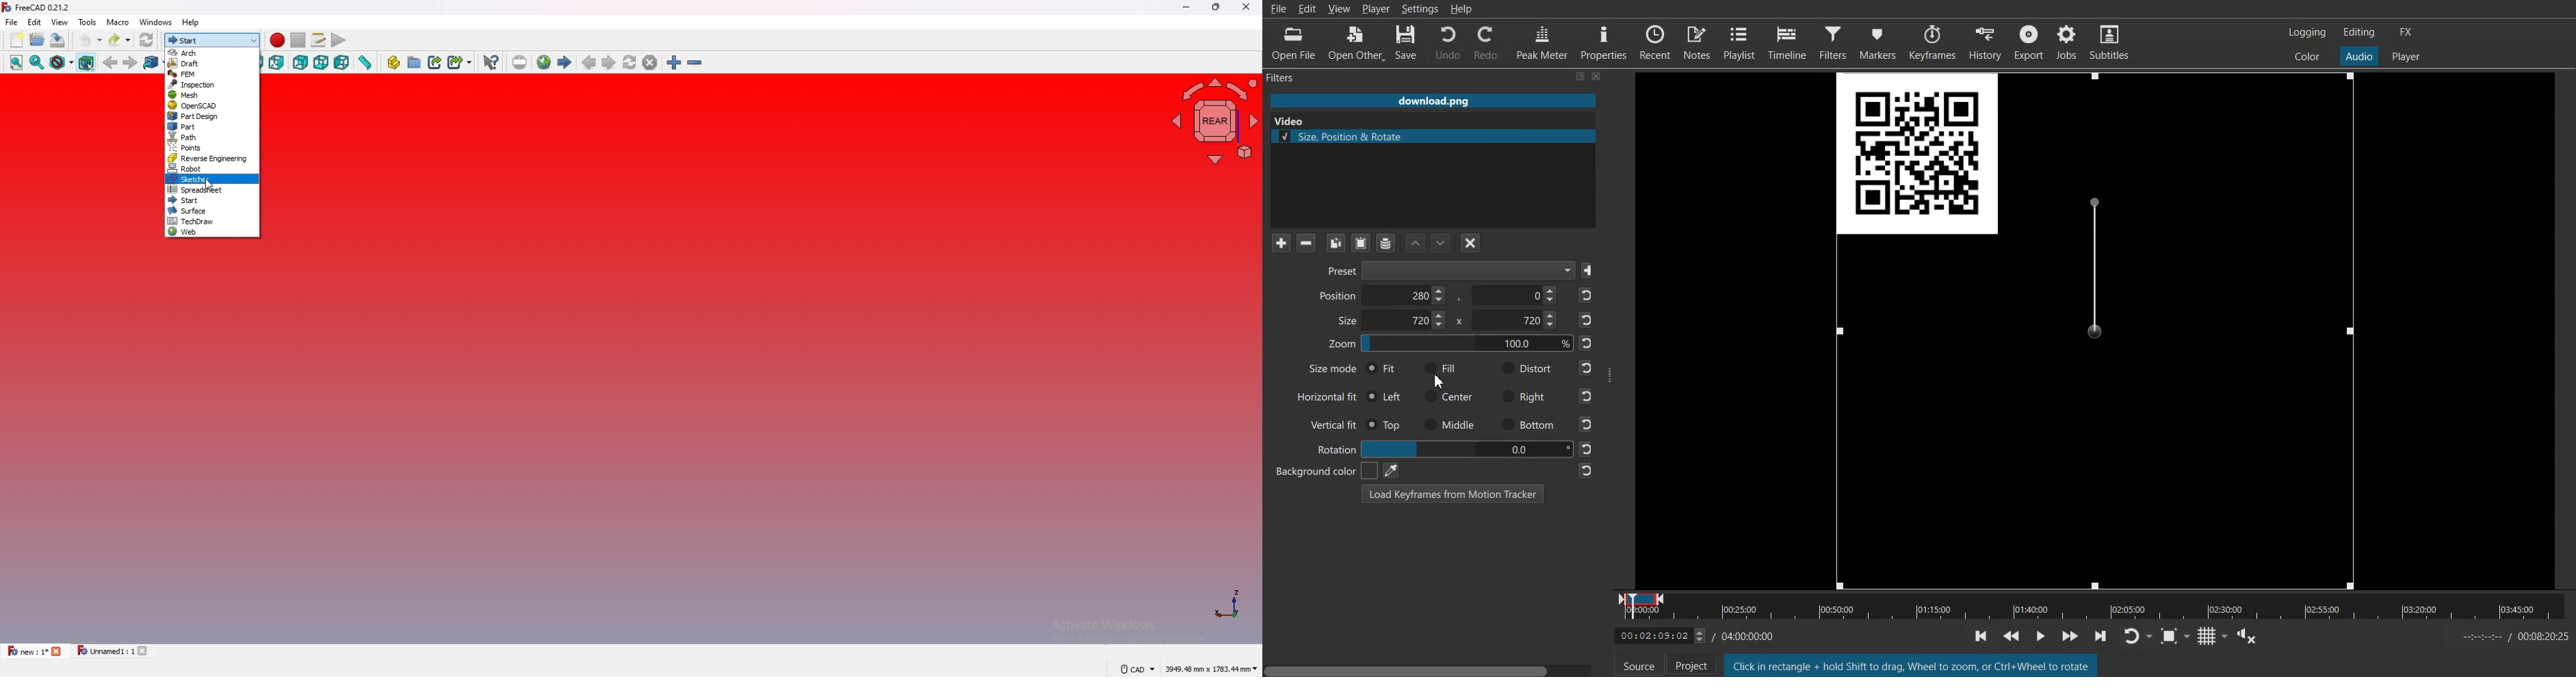 The height and width of the screenshot is (700, 2576). I want to click on close, so click(147, 650).